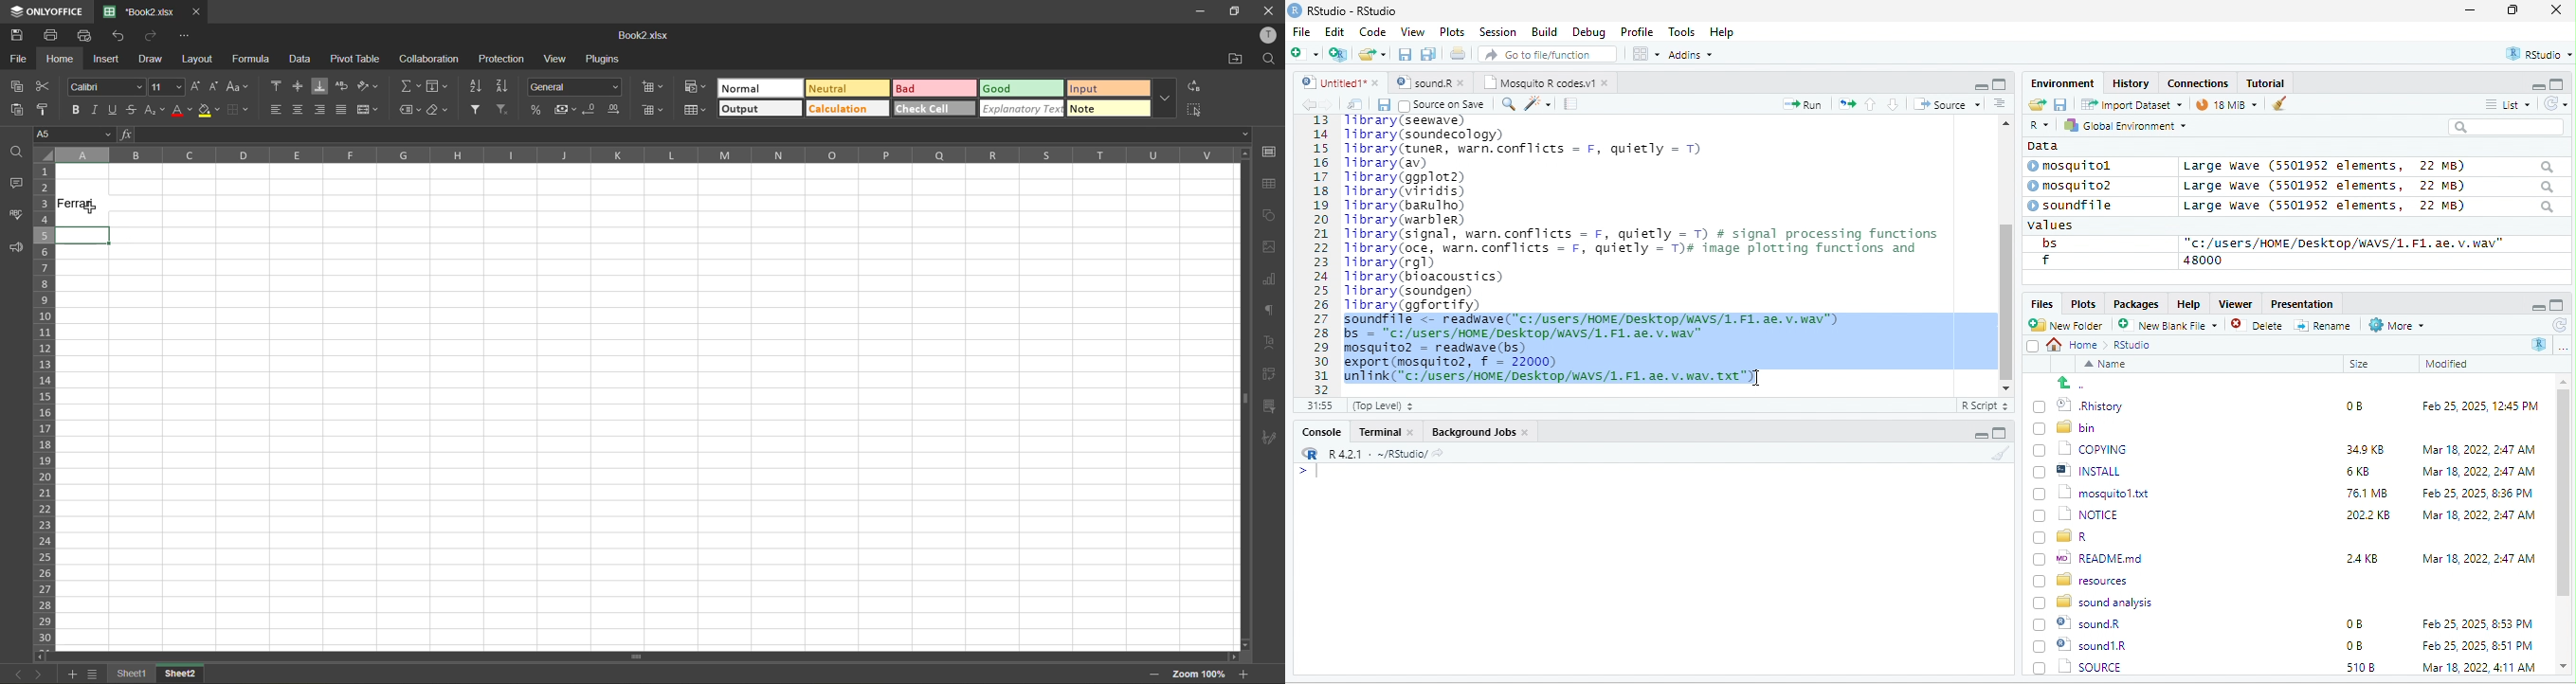  I want to click on 349K8, so click(2366, 450).